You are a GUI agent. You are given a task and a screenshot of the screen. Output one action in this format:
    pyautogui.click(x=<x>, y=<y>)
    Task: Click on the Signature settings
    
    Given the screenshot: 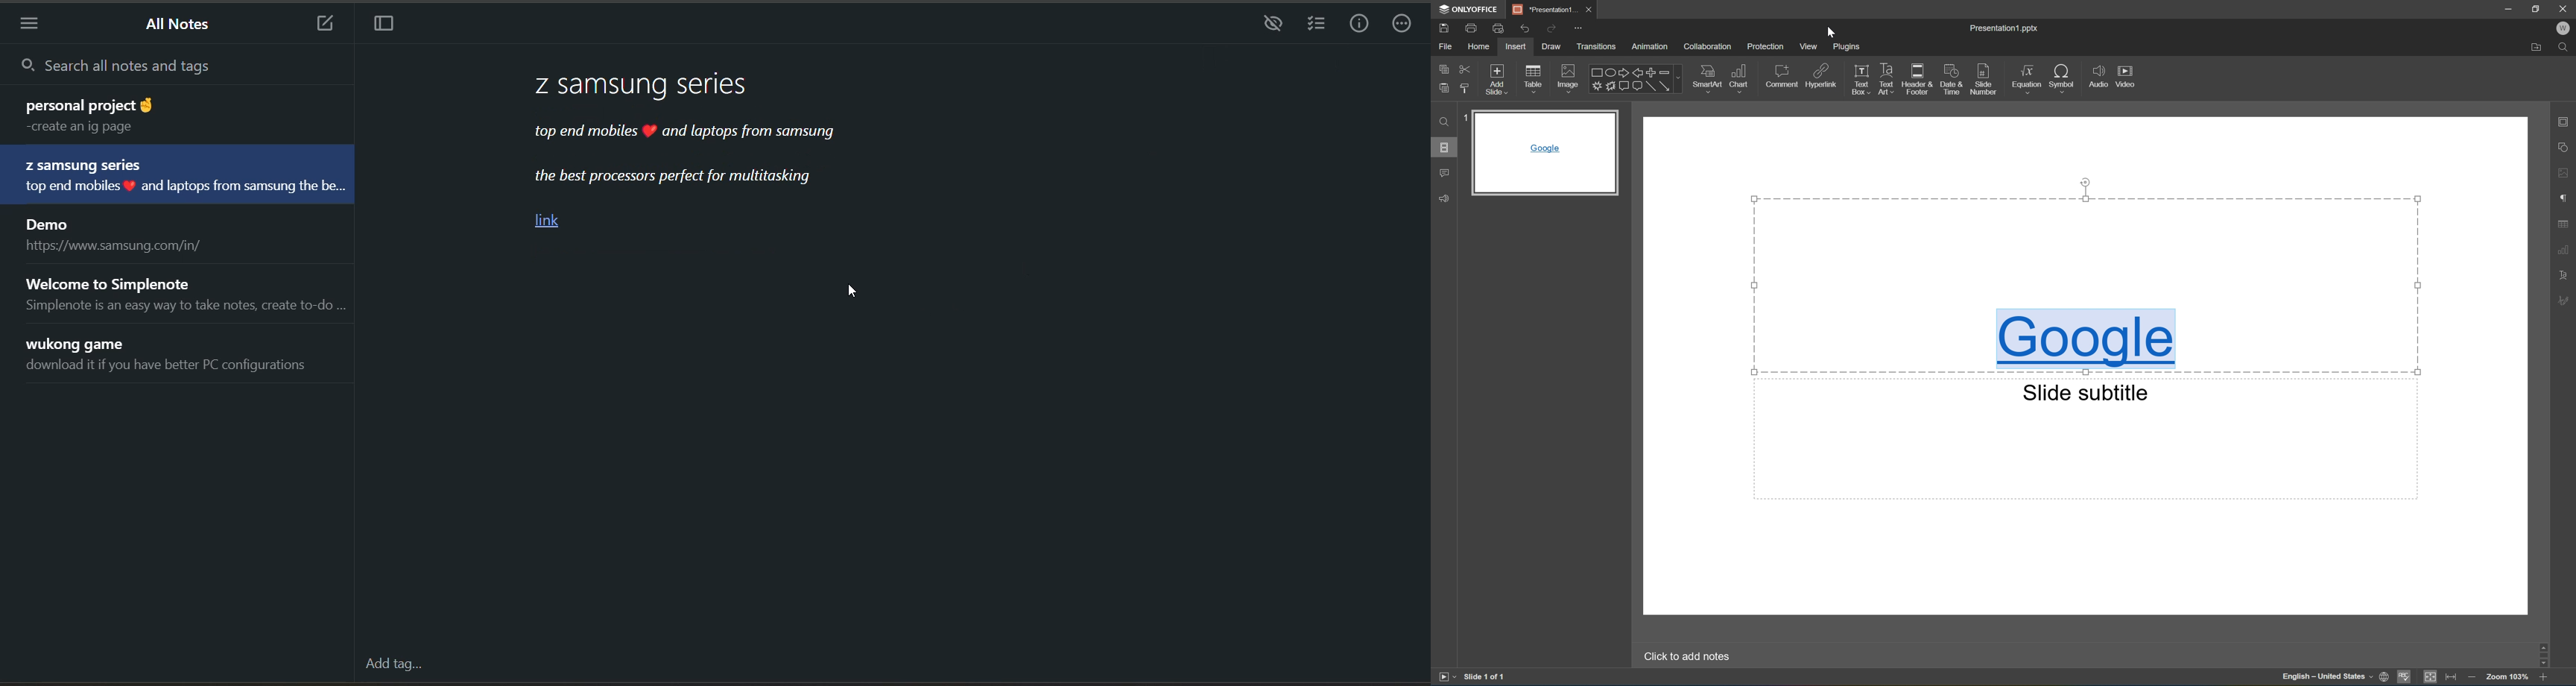 What is the action you would take?
    pyautogui.click(x=2563, y=301)
    